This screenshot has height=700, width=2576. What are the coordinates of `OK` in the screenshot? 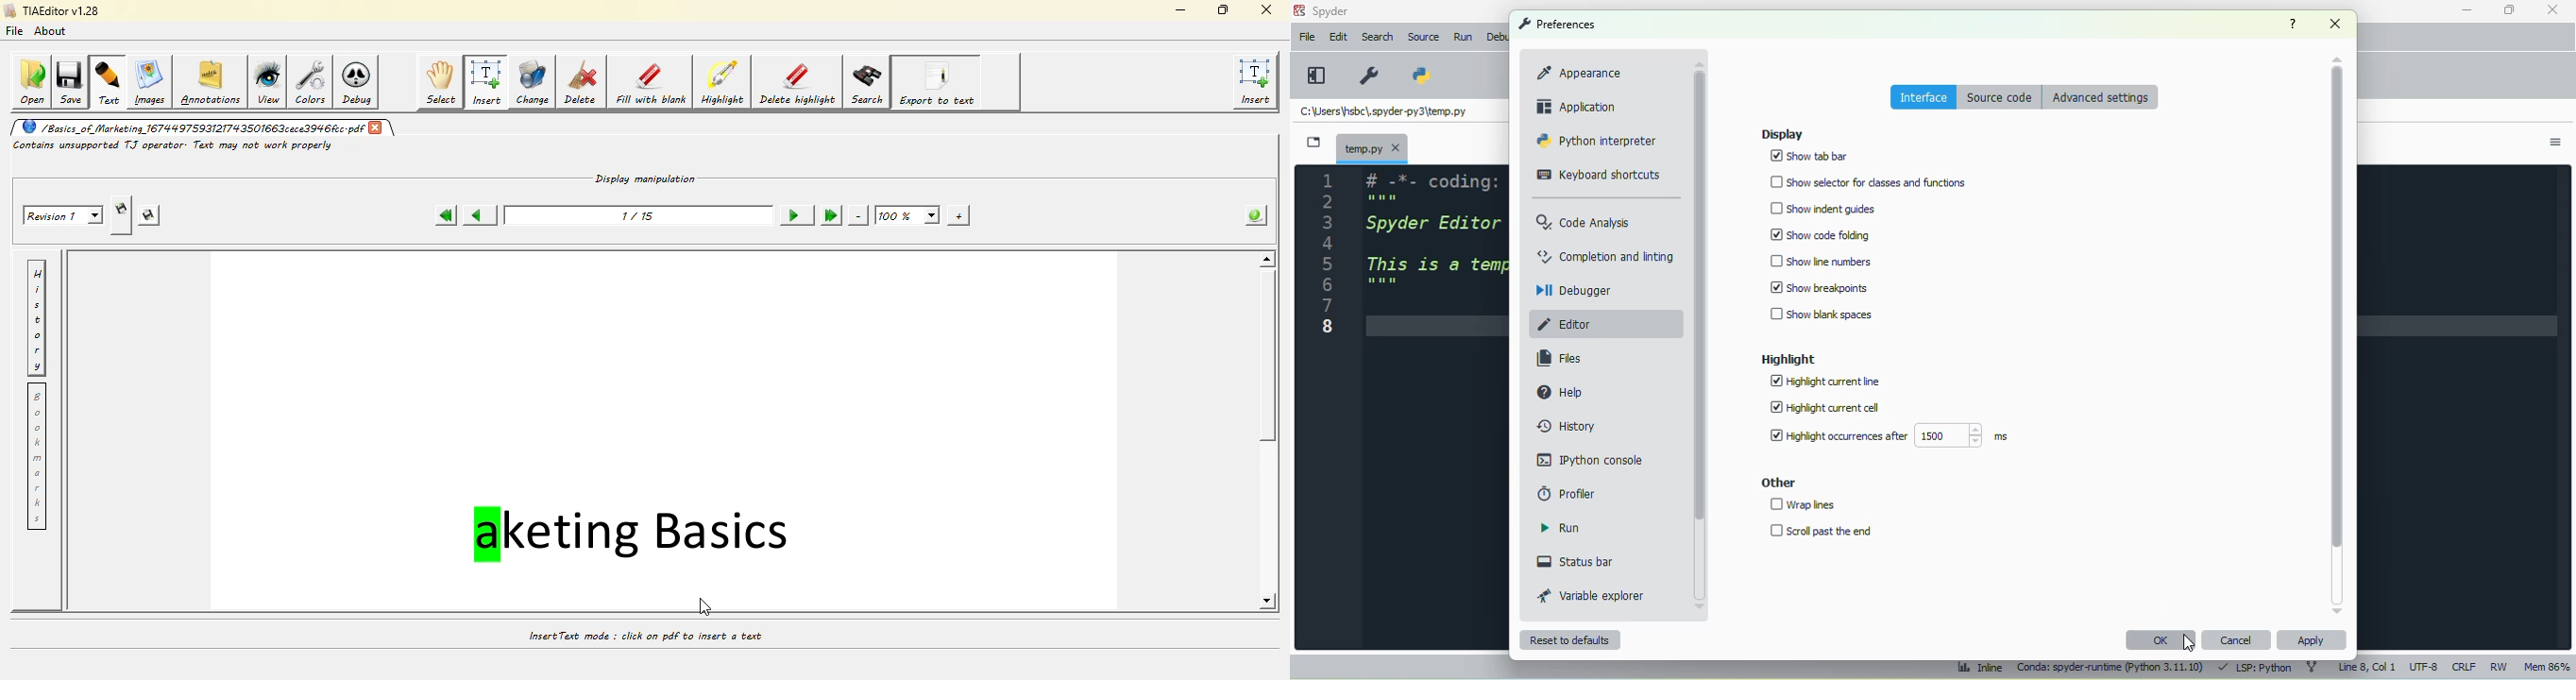 It's located at (2164, 640).